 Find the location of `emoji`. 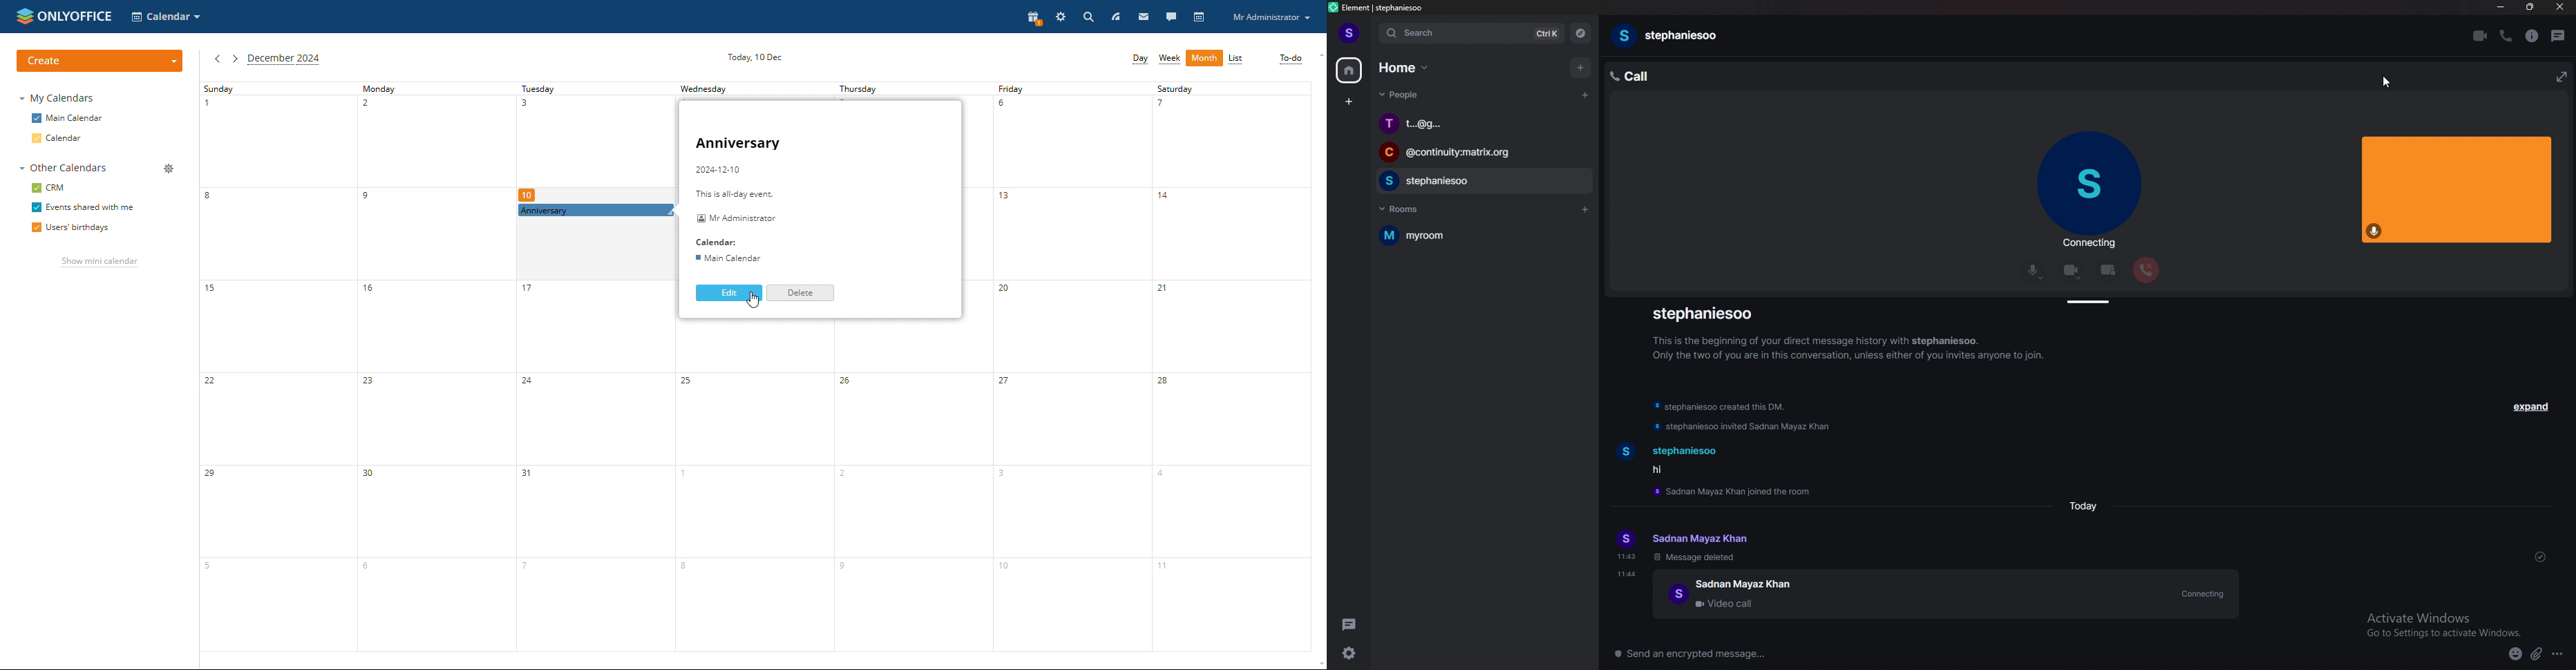

emoji is located at coordinates (2511, 656).